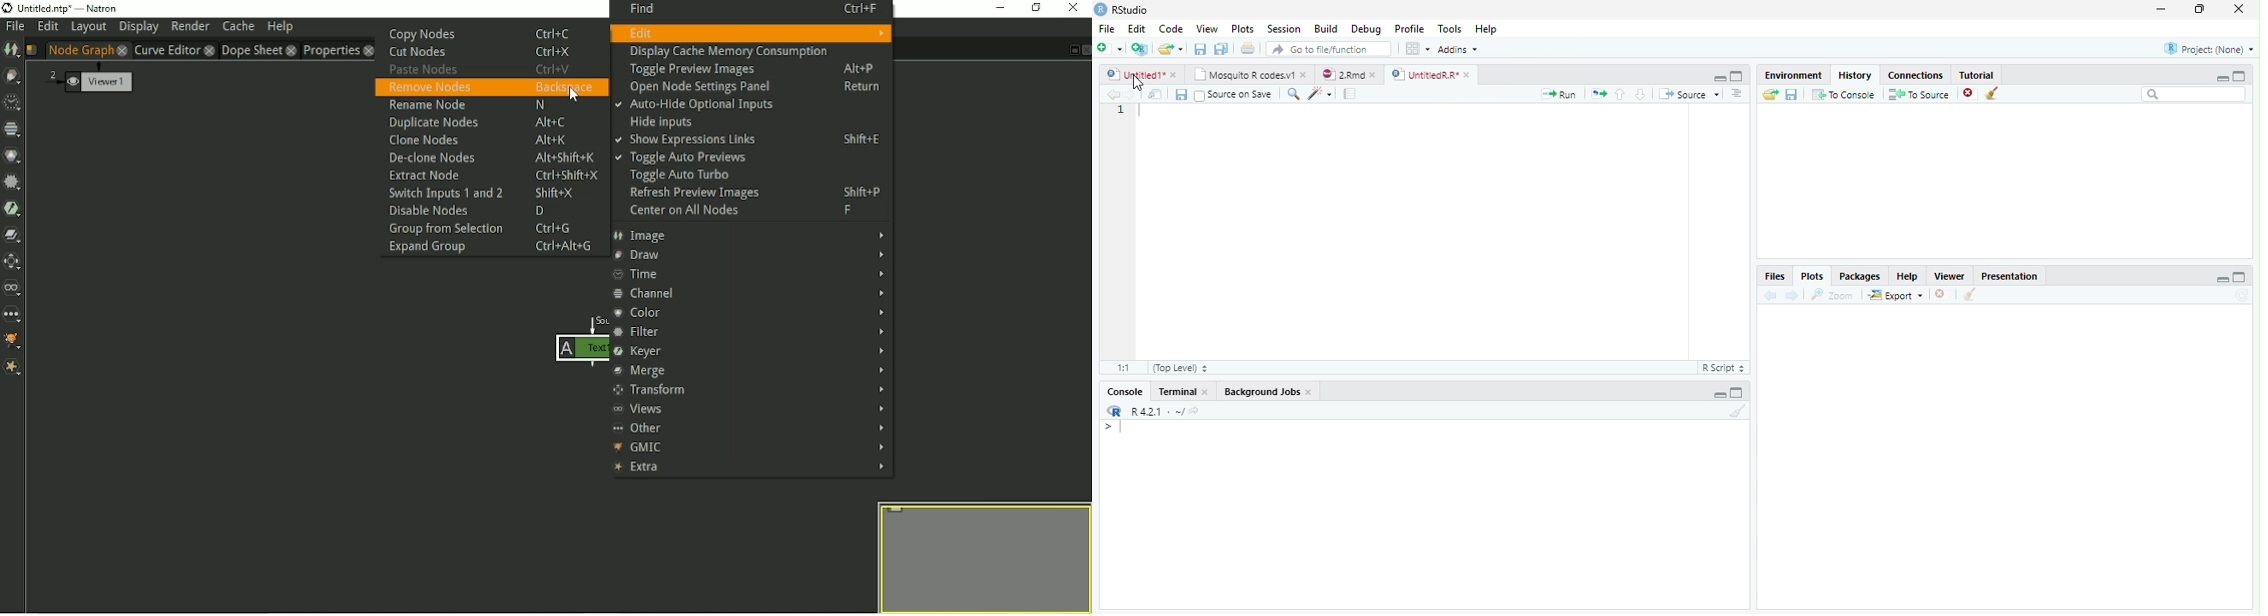  Describe the element at coordinates (1111, 95) in the screenshot. I see `Previous` at that location.